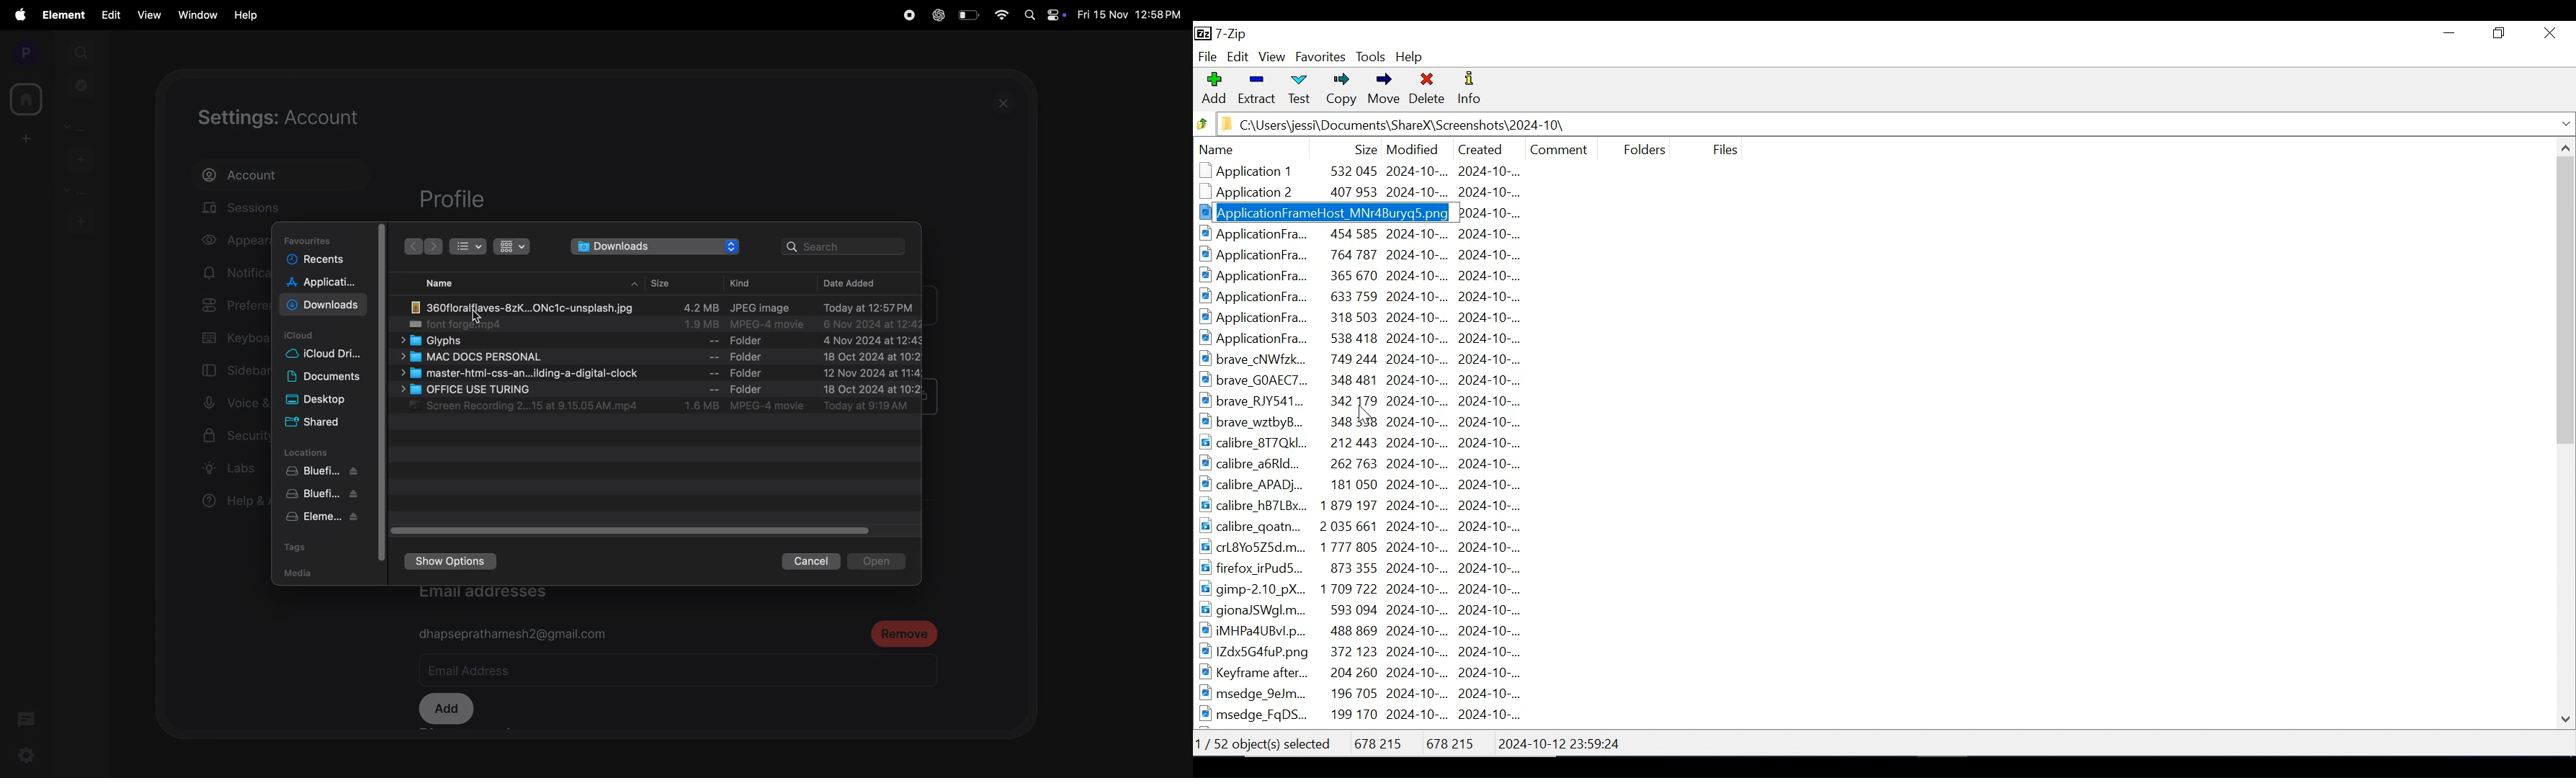  Describe the element at coordinates (26, 718) in the screenshot. I see `threads` at that location.